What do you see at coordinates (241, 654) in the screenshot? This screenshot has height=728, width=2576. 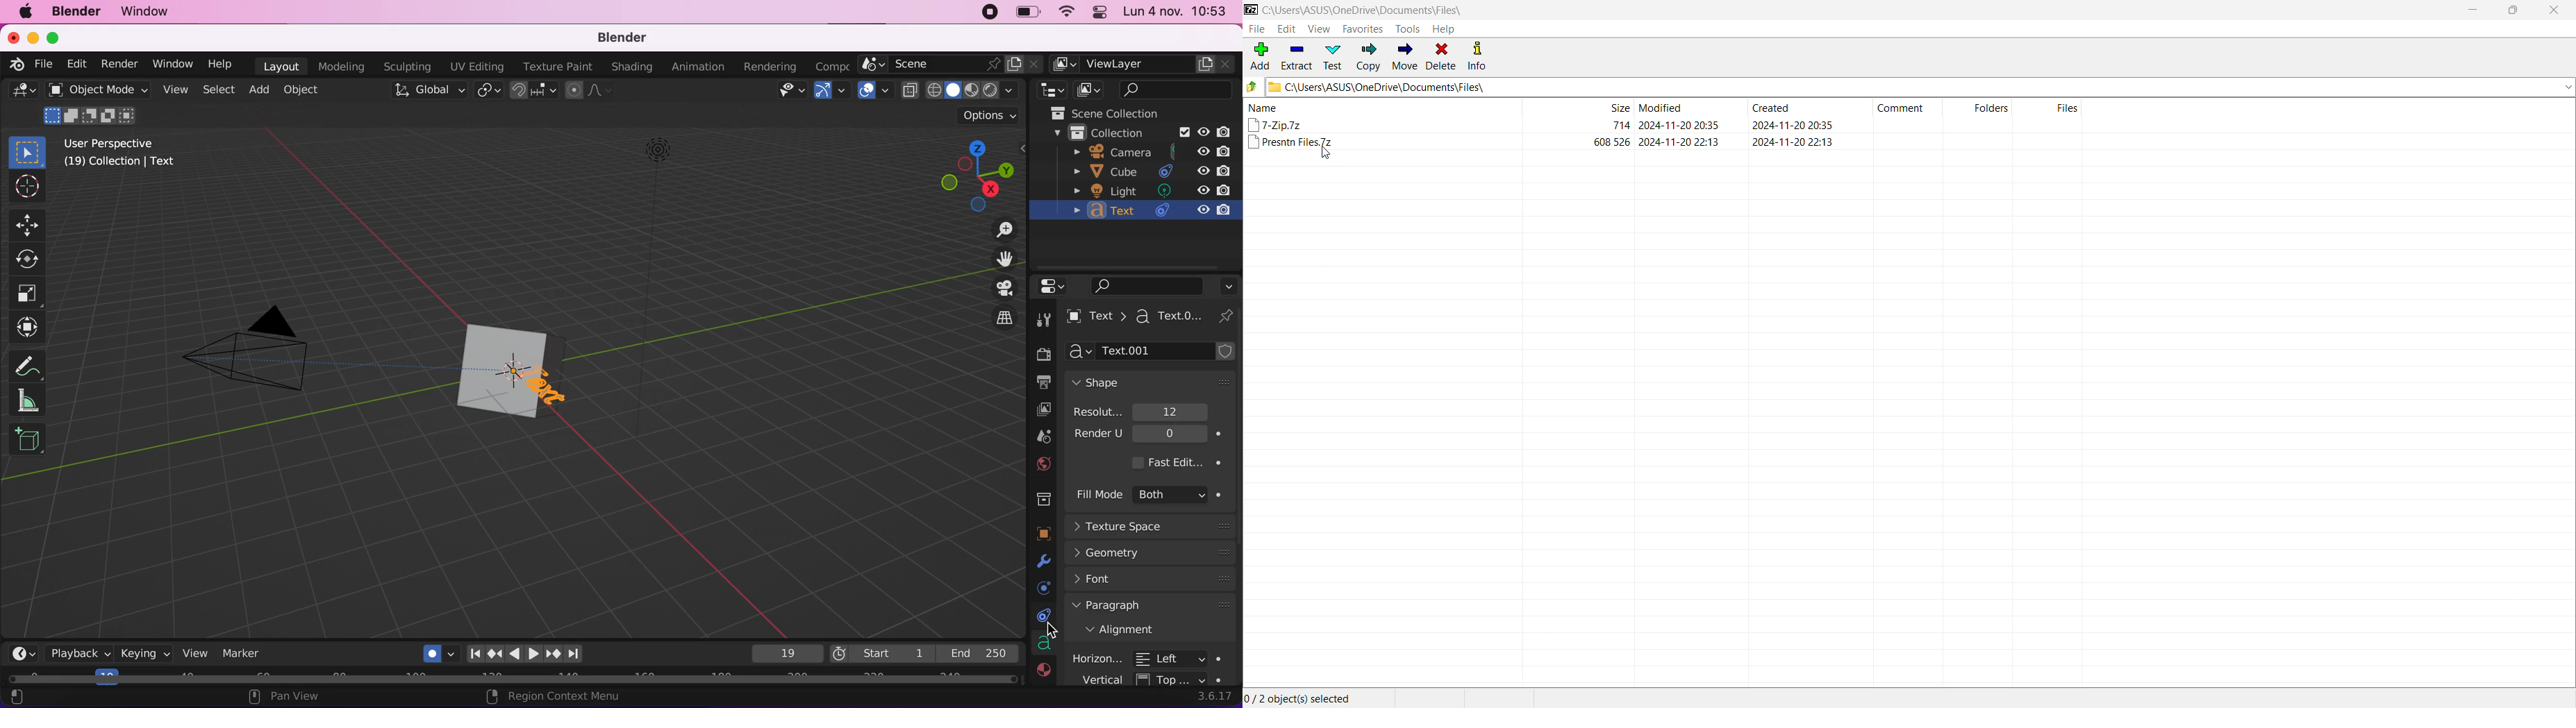 I see `marker` at bounding box center [241, 654].